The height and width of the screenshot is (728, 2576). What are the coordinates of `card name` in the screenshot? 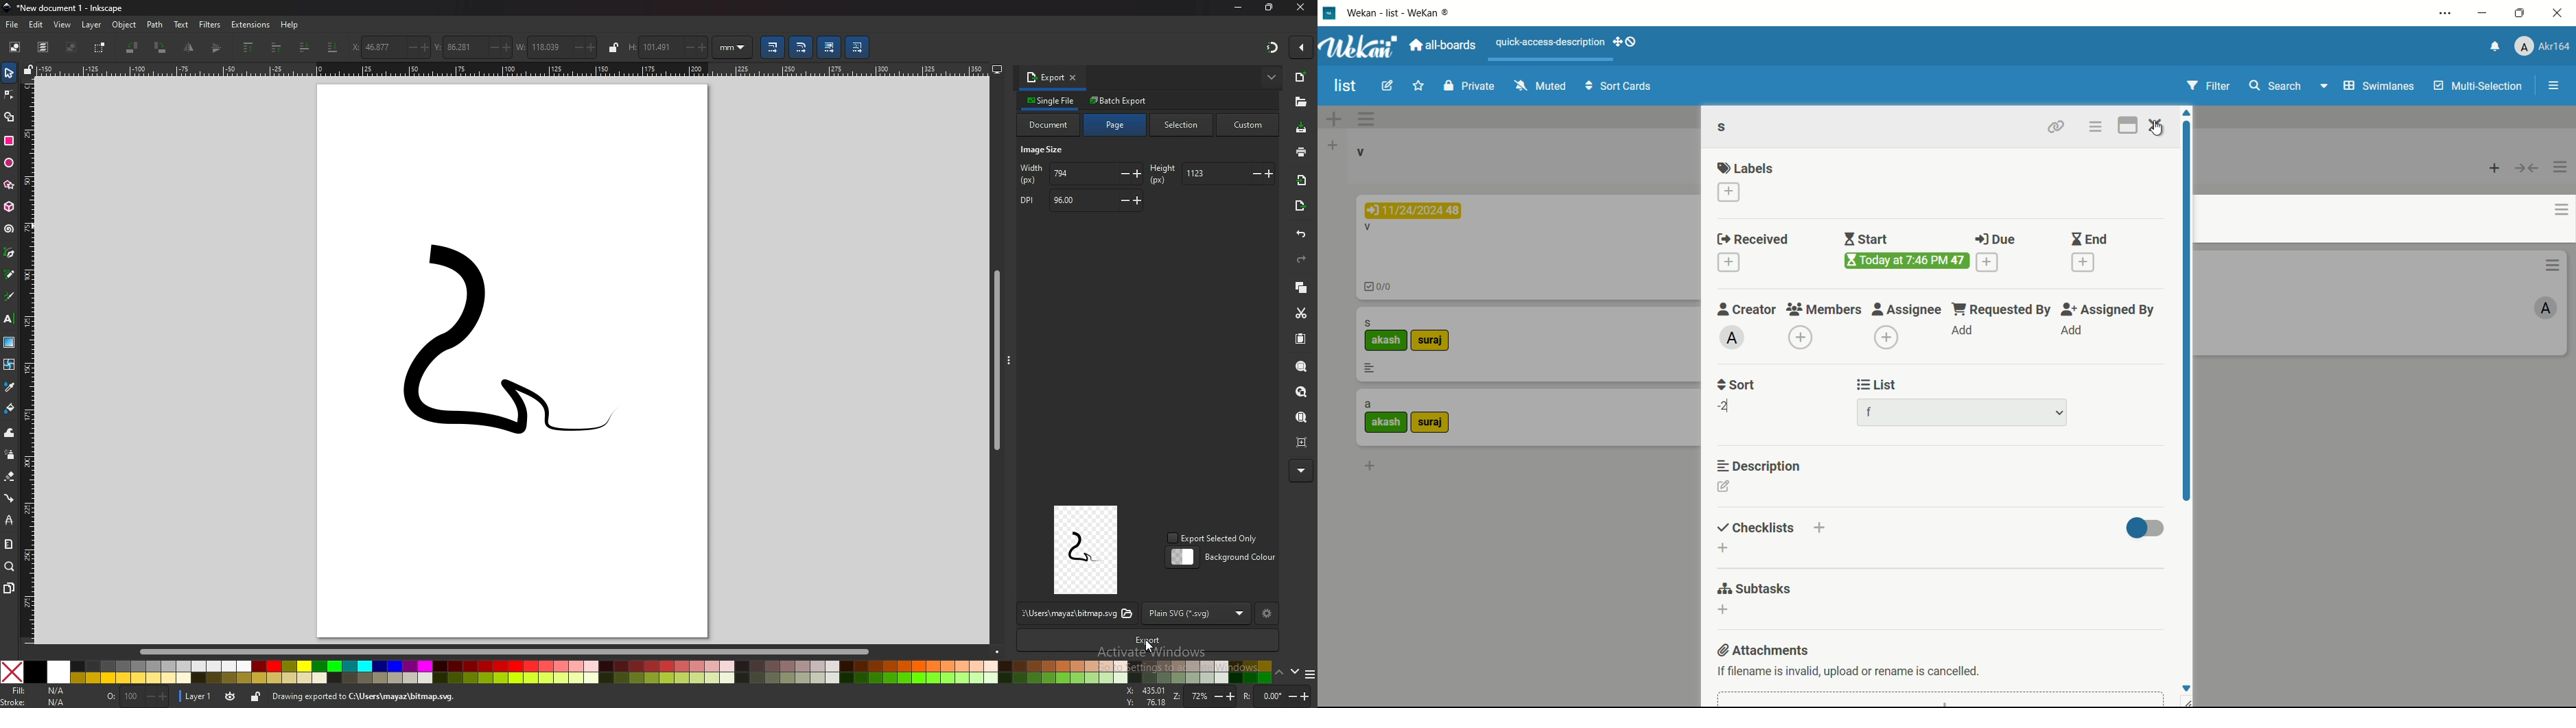 It's located at (1368, 405).